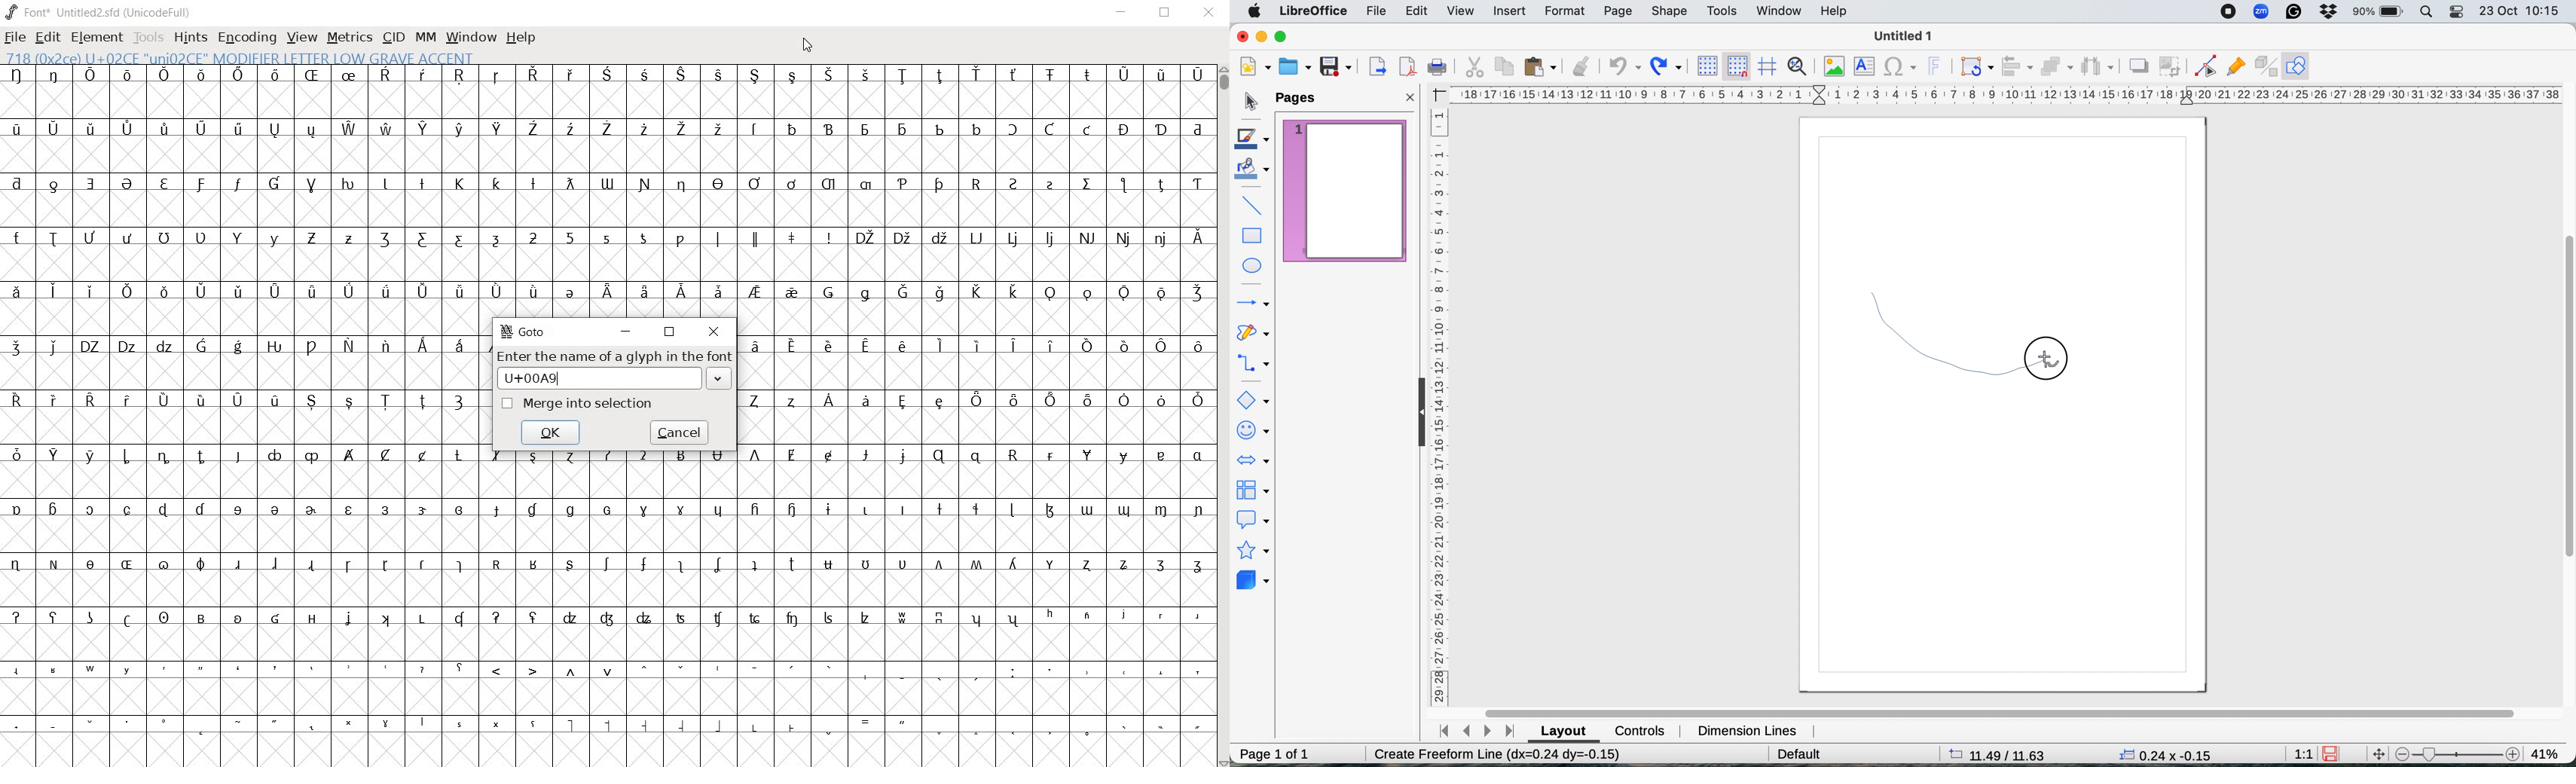 The width and height of the screenshot is (2576, 784). I want to click on page dimensions, so click(2004, 754).